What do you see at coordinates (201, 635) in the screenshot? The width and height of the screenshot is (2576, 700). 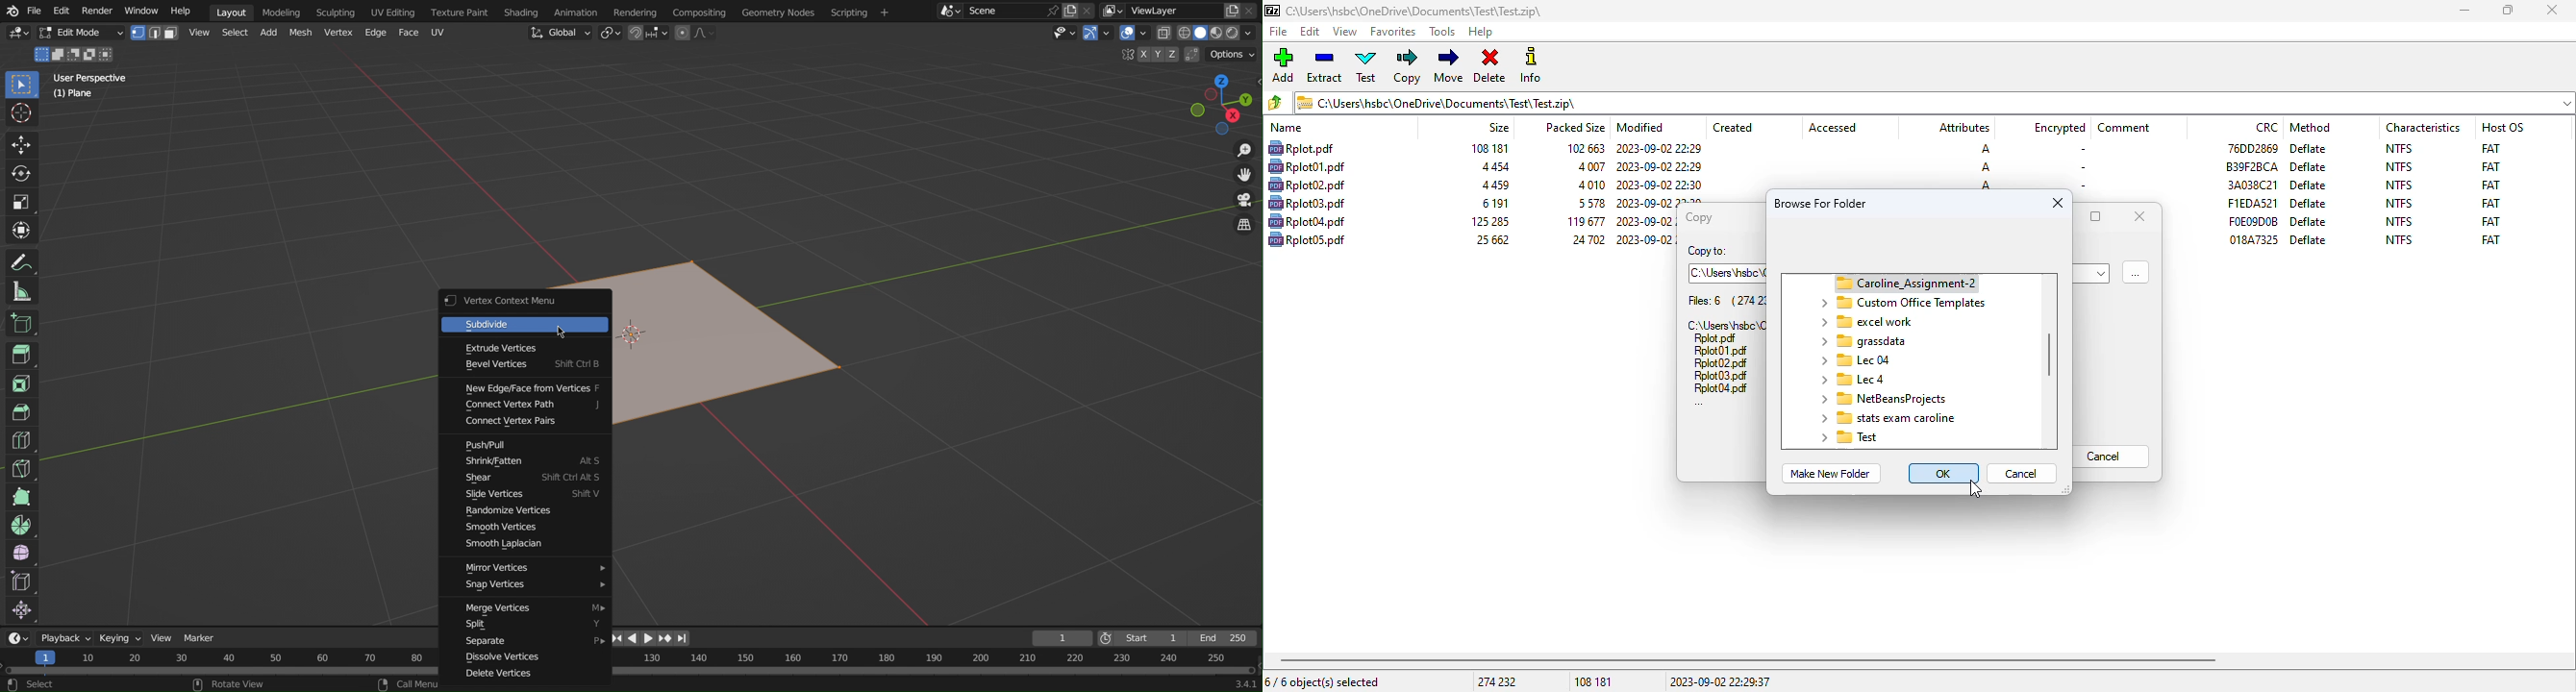 I see `Marker` at bounding box center [201, 635].